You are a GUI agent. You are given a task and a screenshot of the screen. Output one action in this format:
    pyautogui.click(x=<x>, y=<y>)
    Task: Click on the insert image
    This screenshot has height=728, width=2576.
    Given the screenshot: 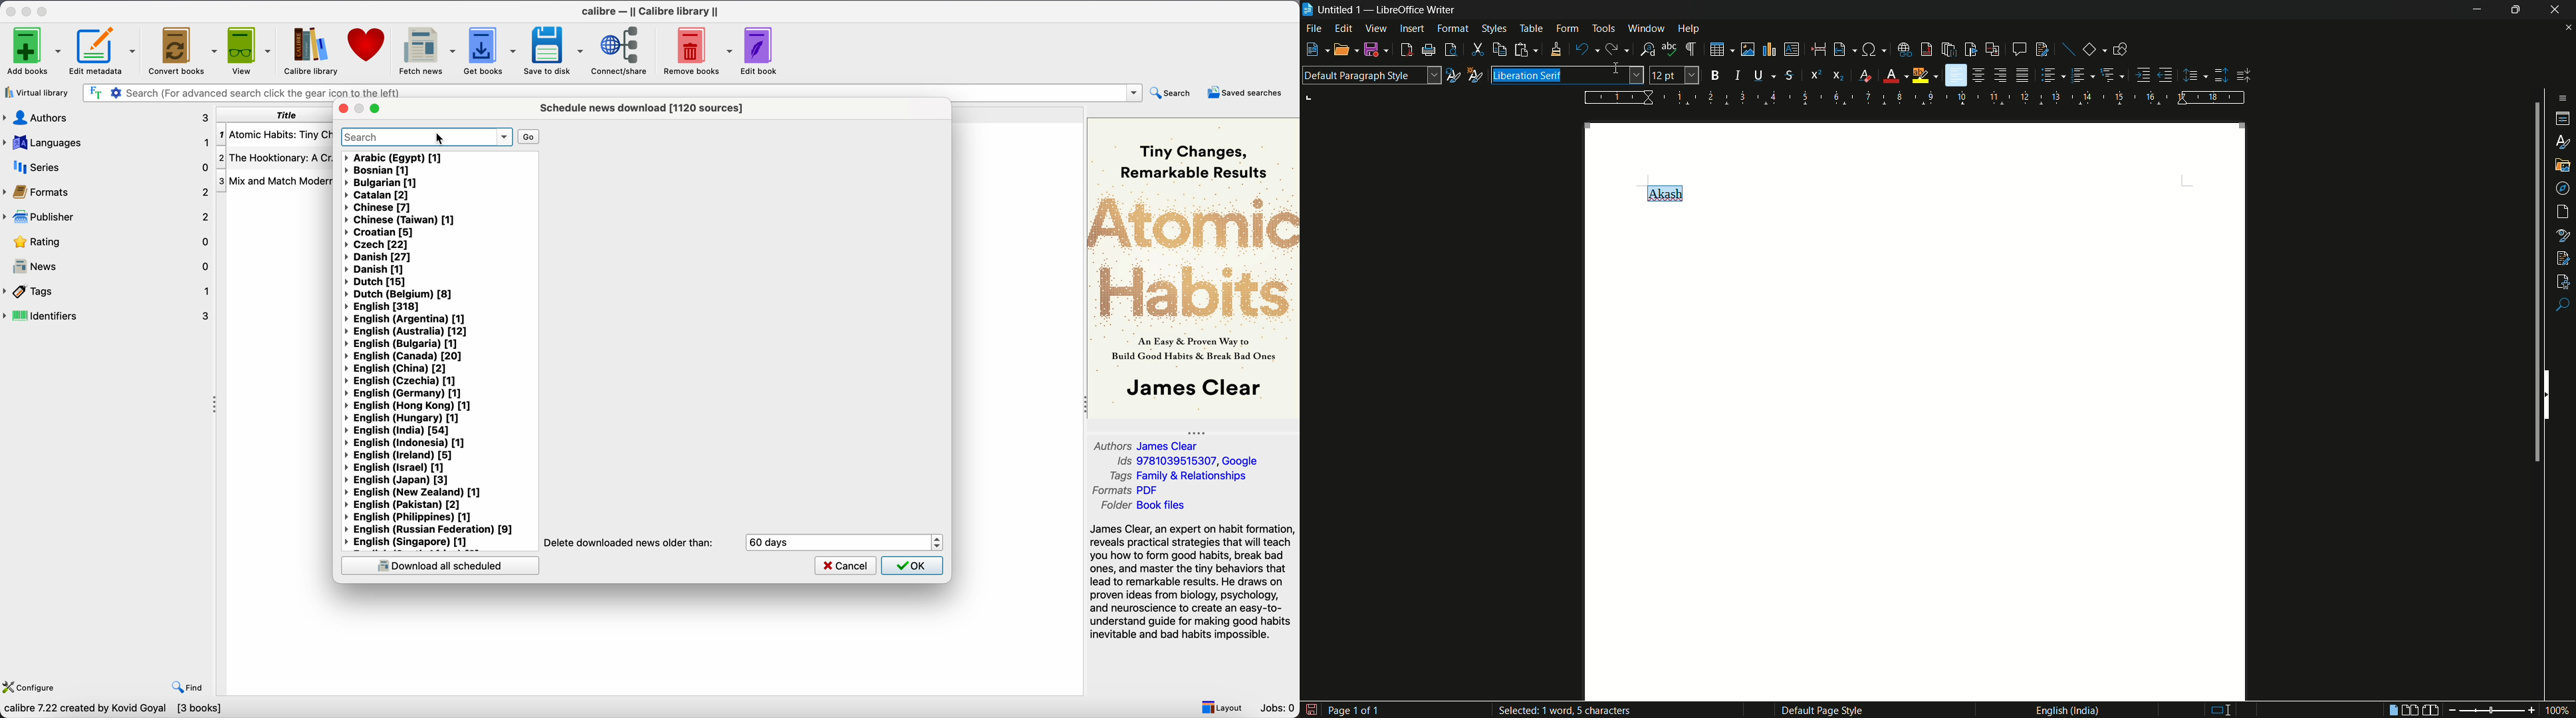 What is the action you would take?
    pyautogui.click(x=1748, y=50)
    